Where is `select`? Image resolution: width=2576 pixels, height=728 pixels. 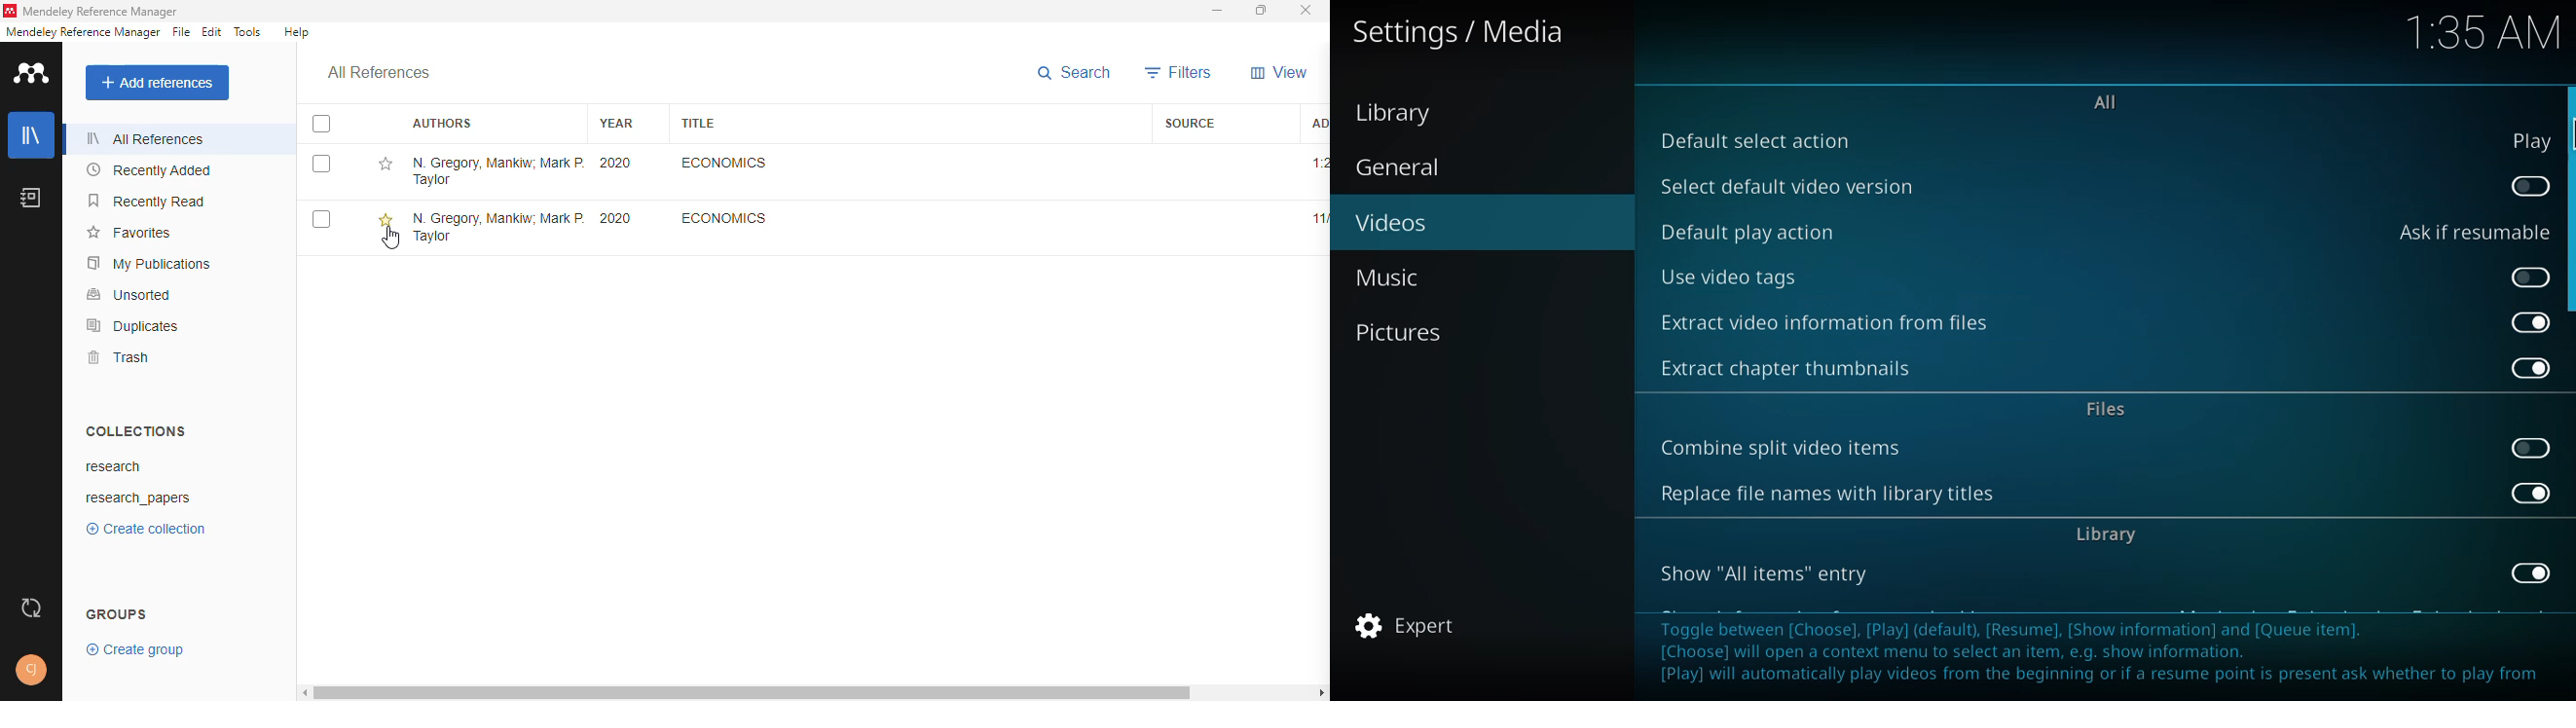 select is located at coordinates (322, 125).